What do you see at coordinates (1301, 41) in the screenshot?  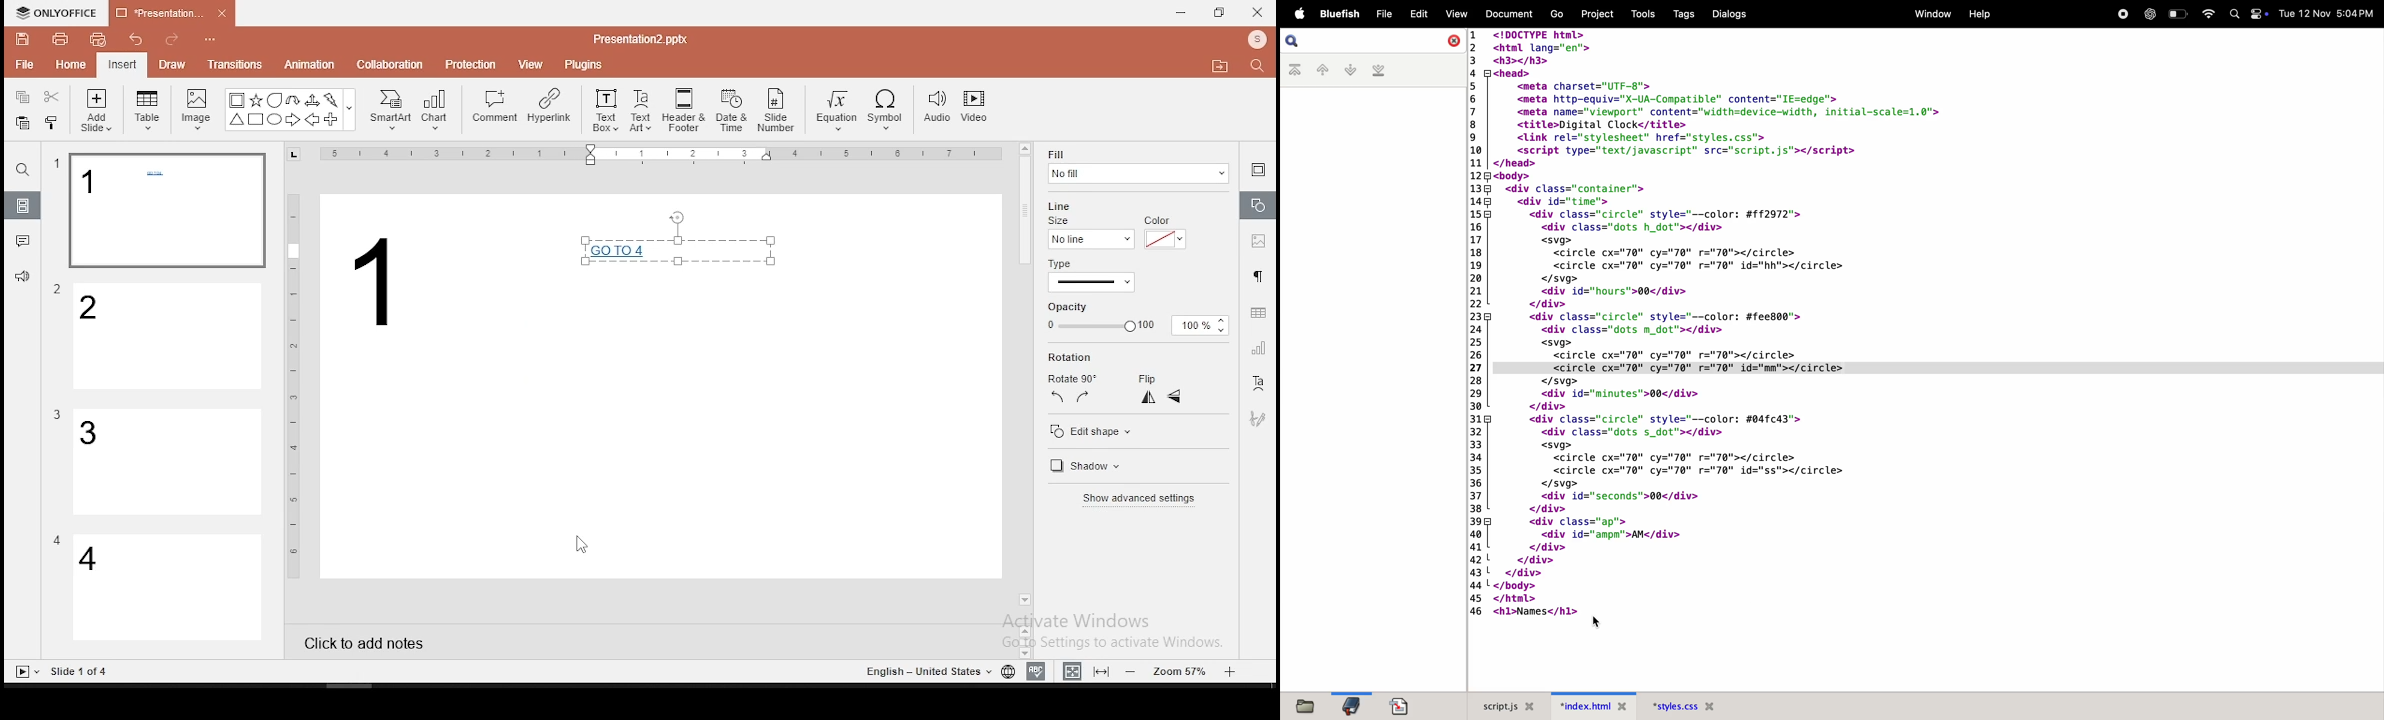 I see `search` at bounding box center [1301, 41].